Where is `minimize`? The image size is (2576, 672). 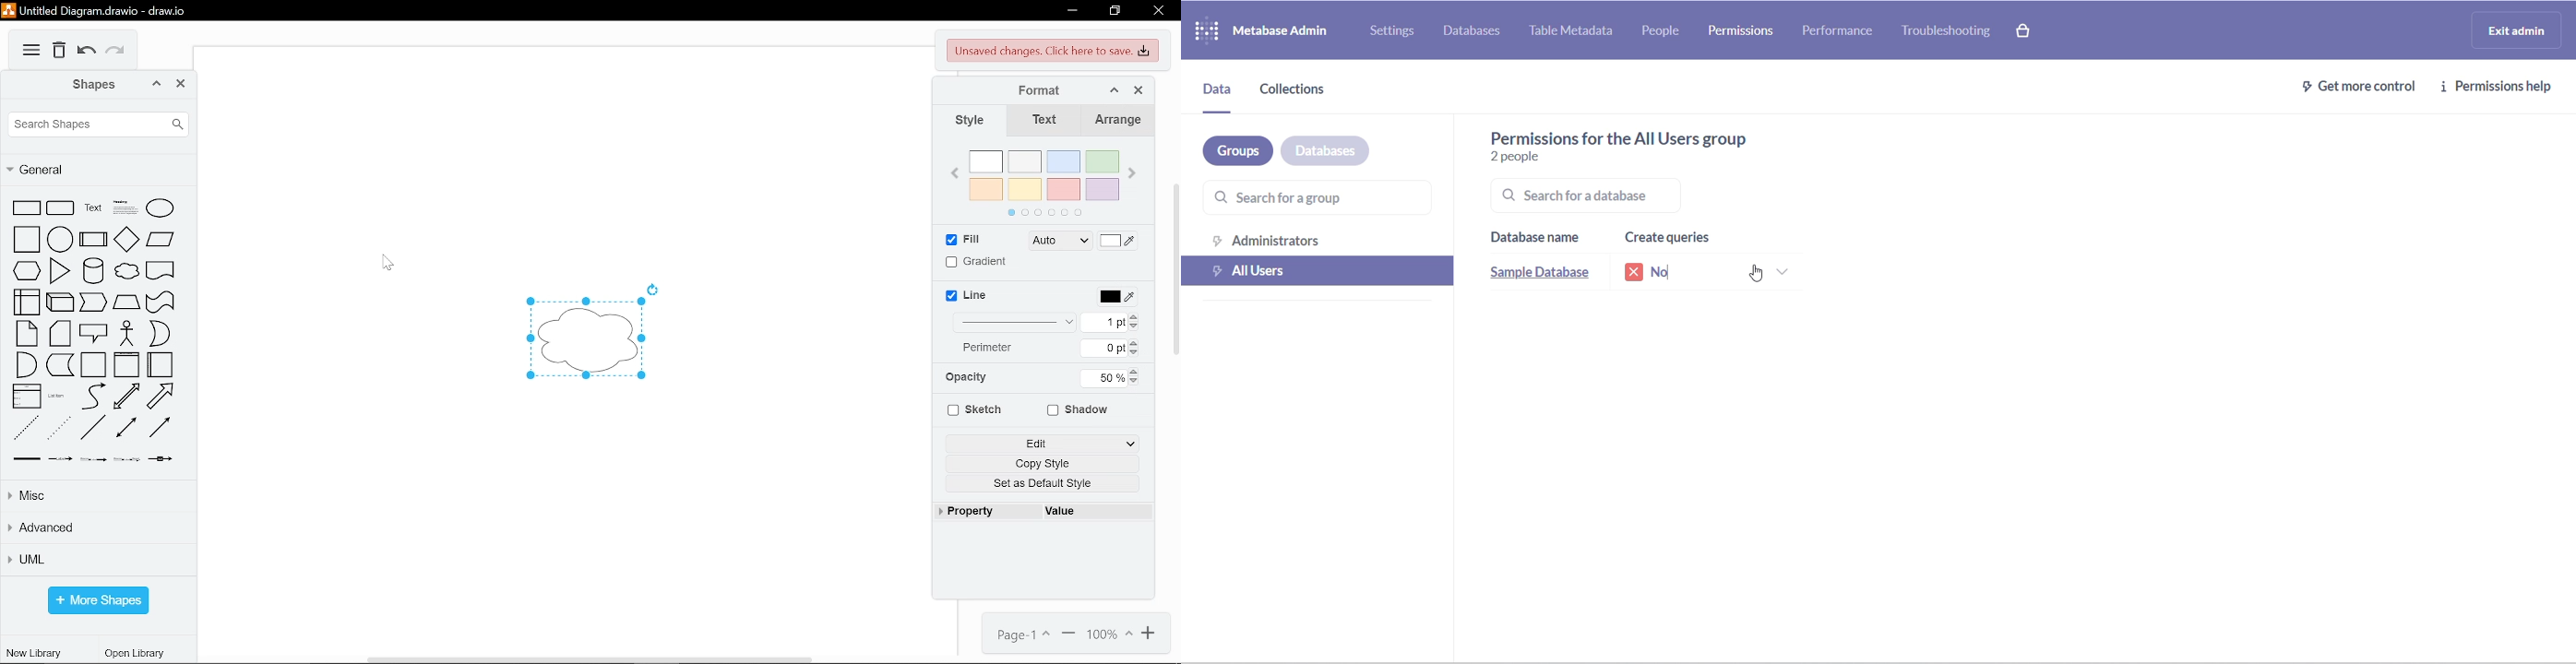 minimize is located at coordinates (1071, 8).